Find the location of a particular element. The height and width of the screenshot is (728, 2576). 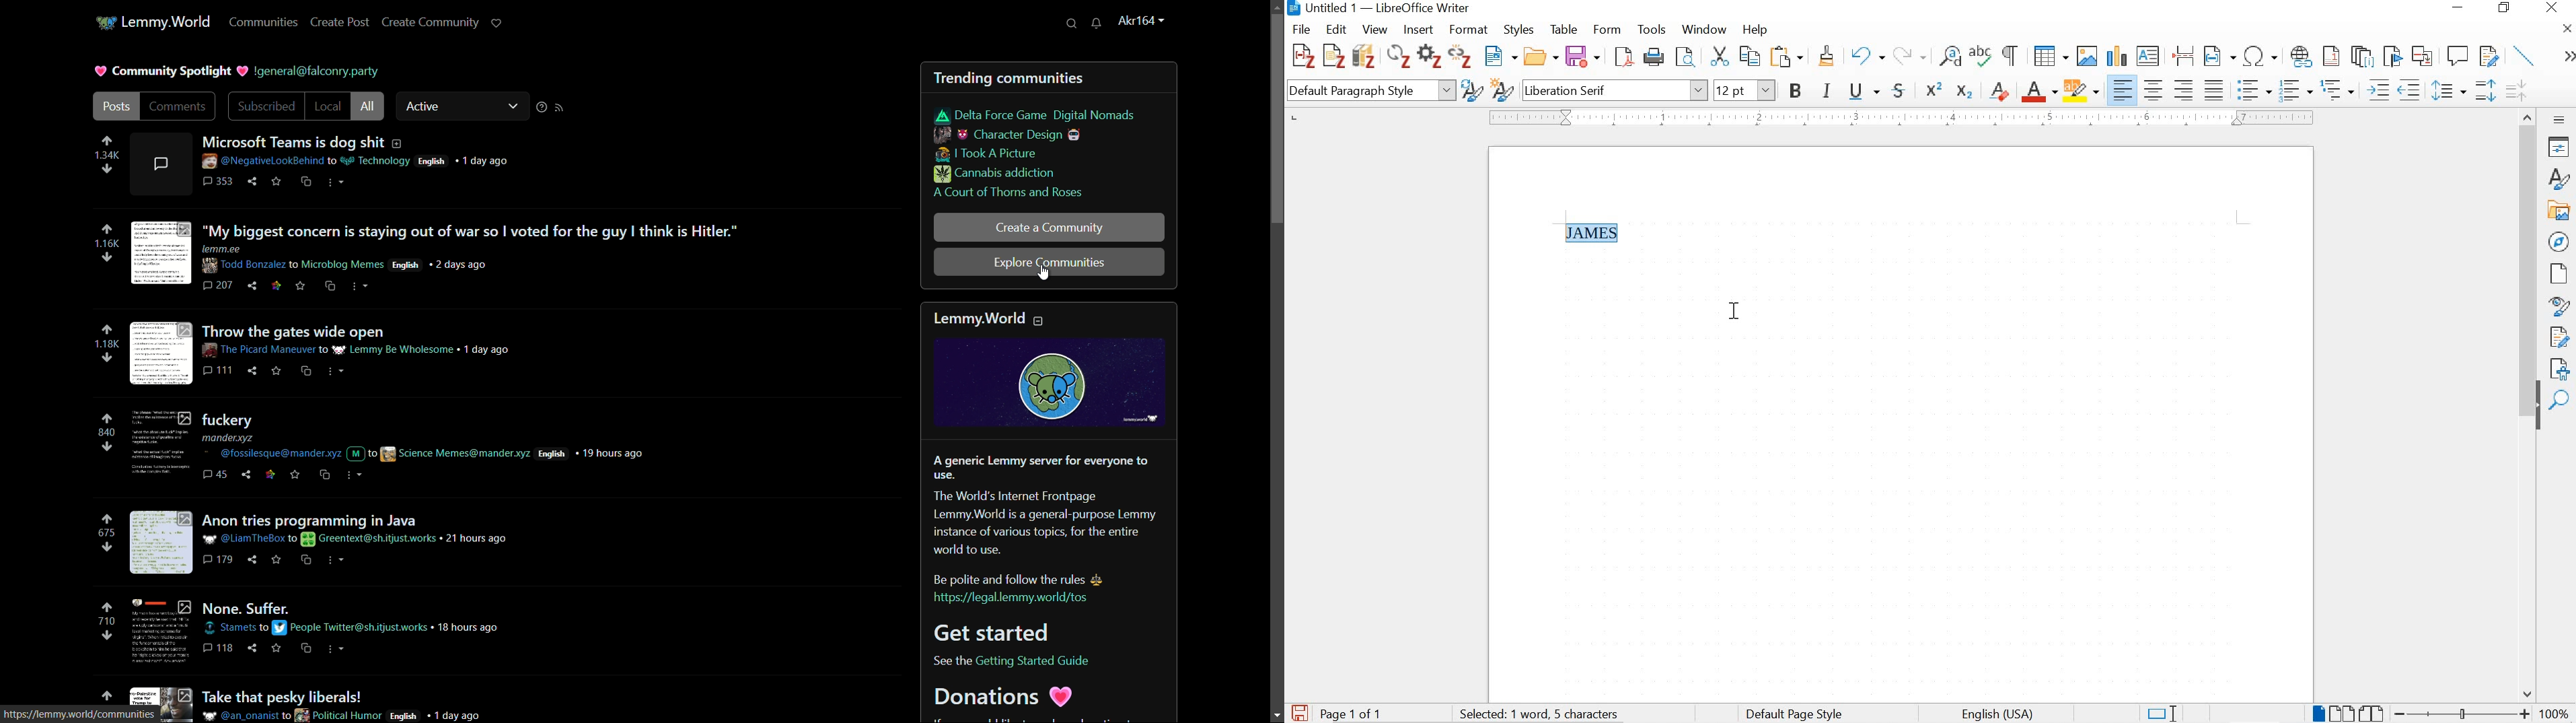

community spotlight is located at coordinates (163, 73).